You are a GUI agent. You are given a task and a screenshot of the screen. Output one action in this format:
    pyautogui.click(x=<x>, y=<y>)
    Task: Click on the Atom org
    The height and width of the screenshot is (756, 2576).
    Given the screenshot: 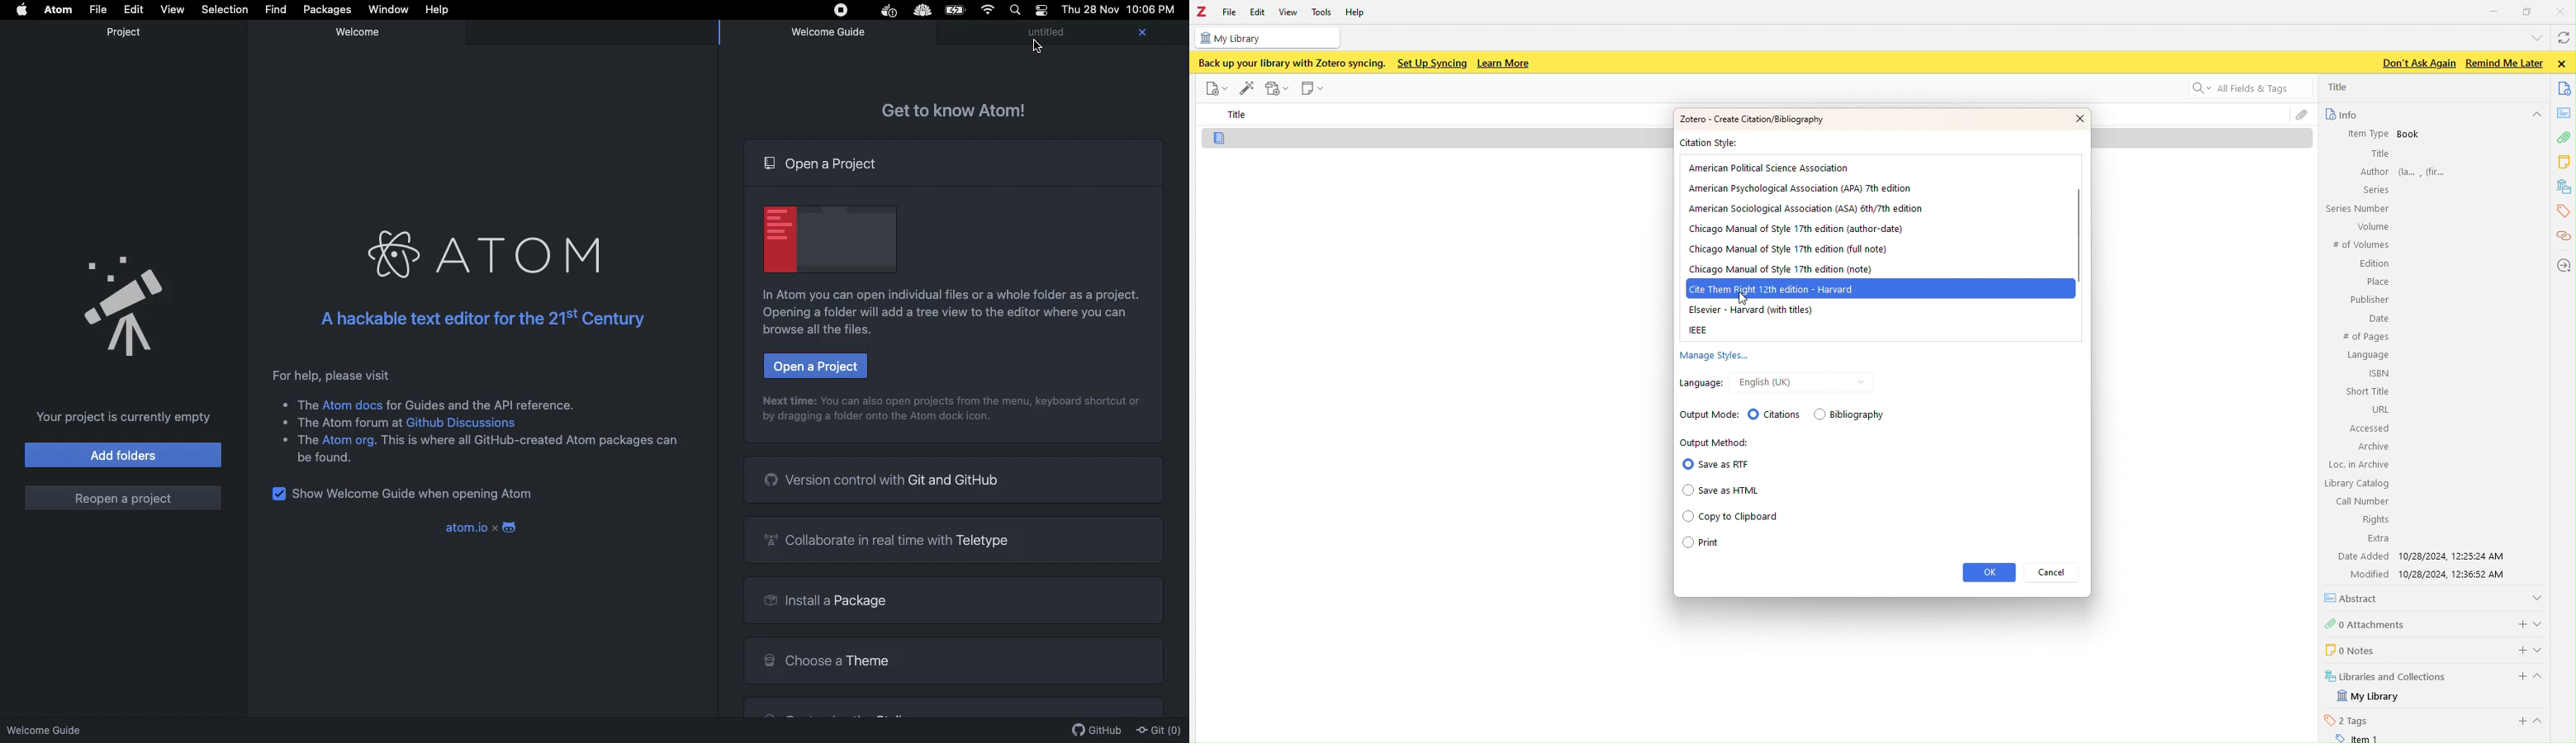 What is the action you would take?
    pyautogui.click(x=349, y=441)
    